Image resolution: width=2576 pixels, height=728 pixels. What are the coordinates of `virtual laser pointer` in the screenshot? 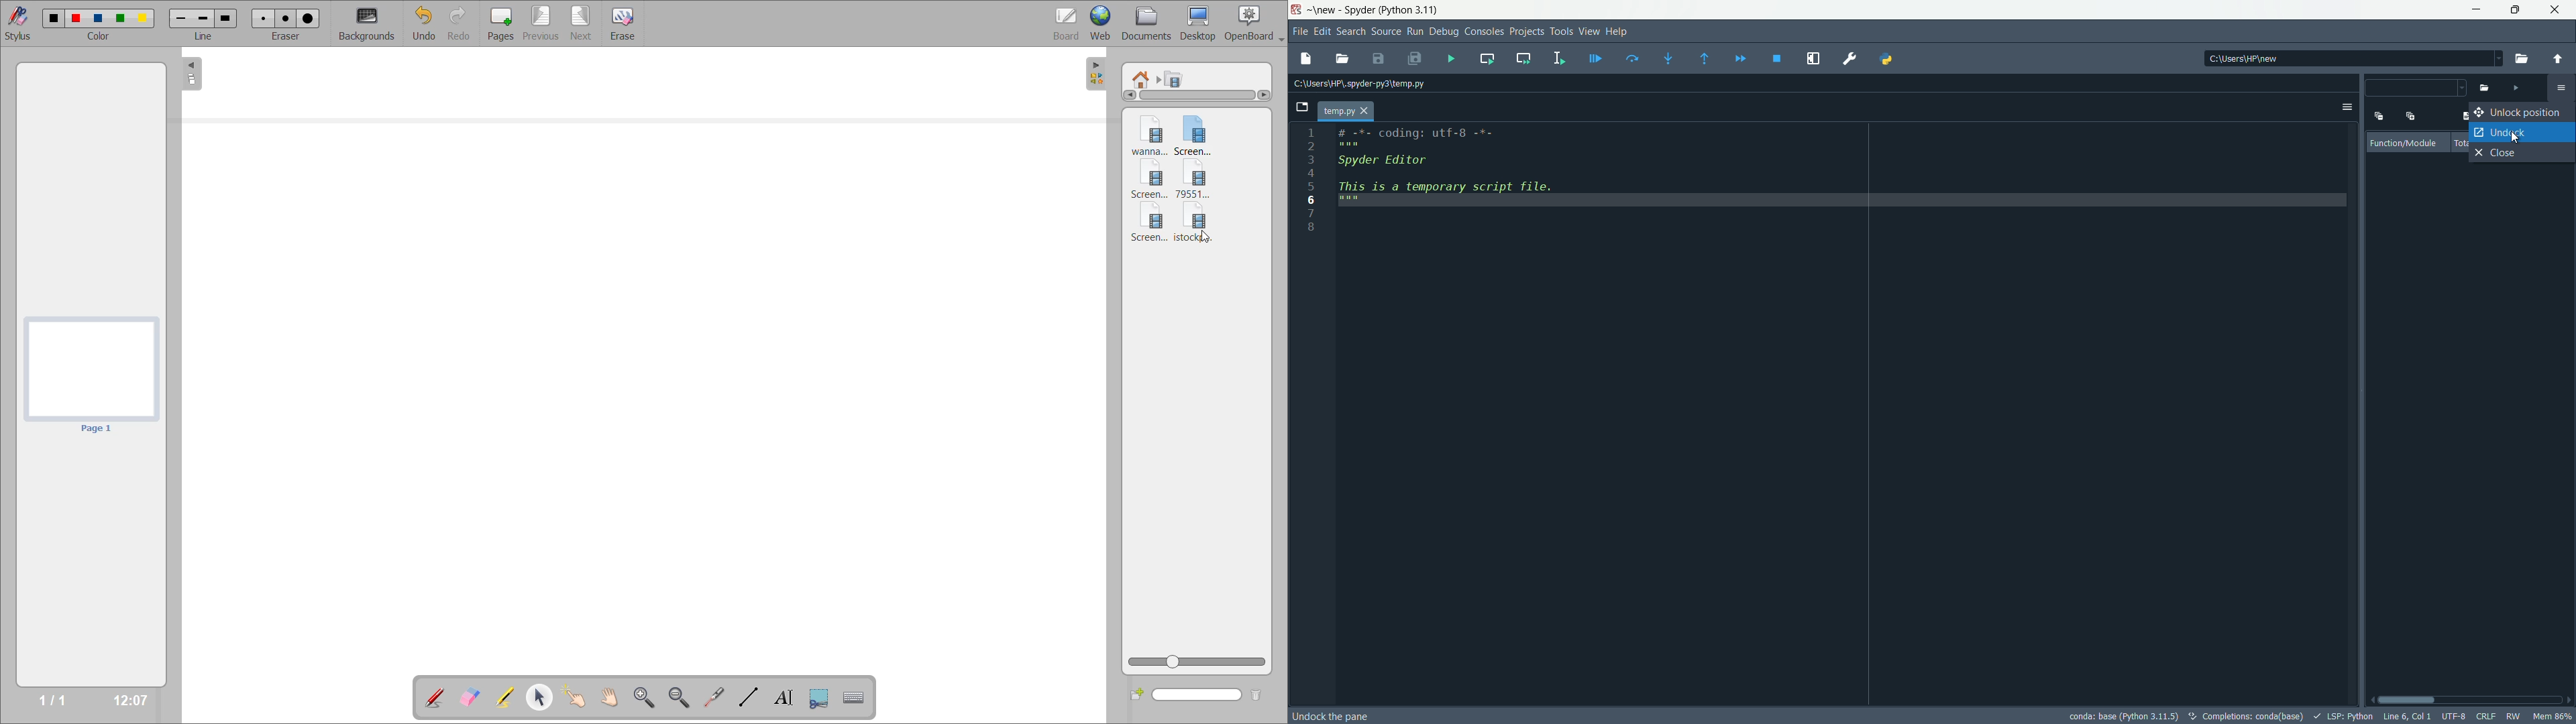 It's located at (716, 697).